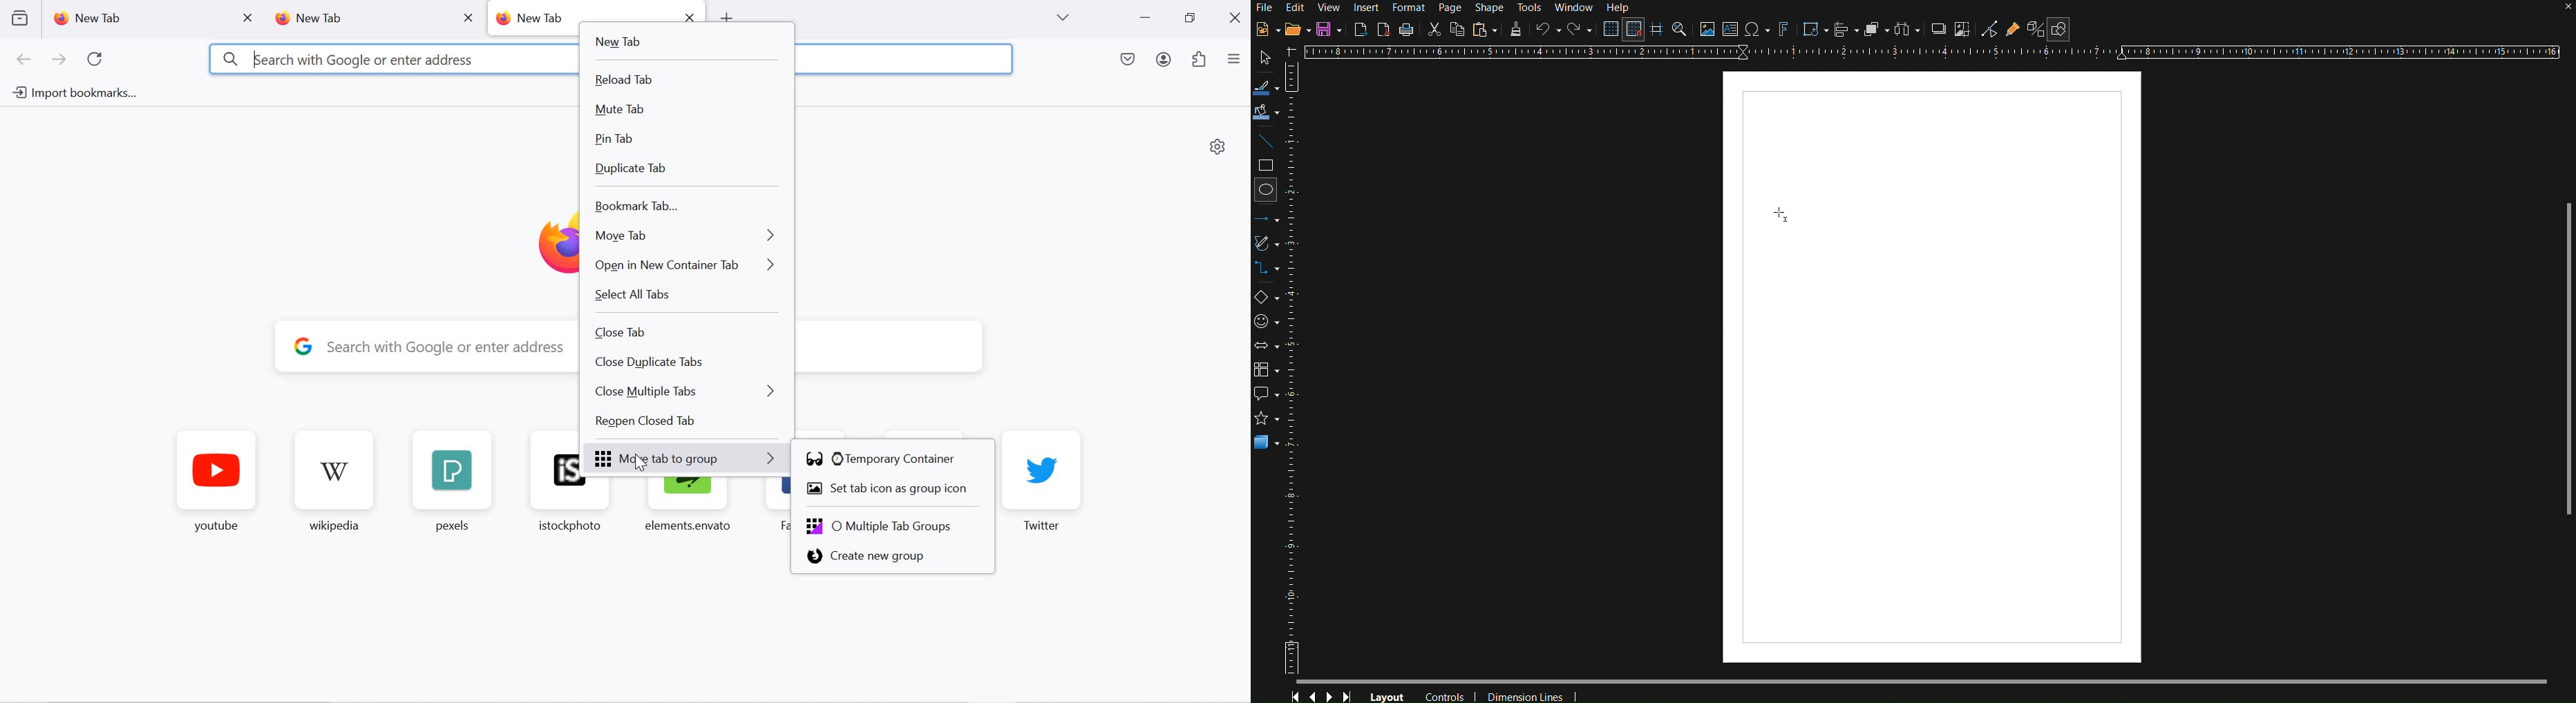 Image resolution: width=2576 pixels, height=728 pixels. I want to click on Block Arrows, so click(1269, 345).